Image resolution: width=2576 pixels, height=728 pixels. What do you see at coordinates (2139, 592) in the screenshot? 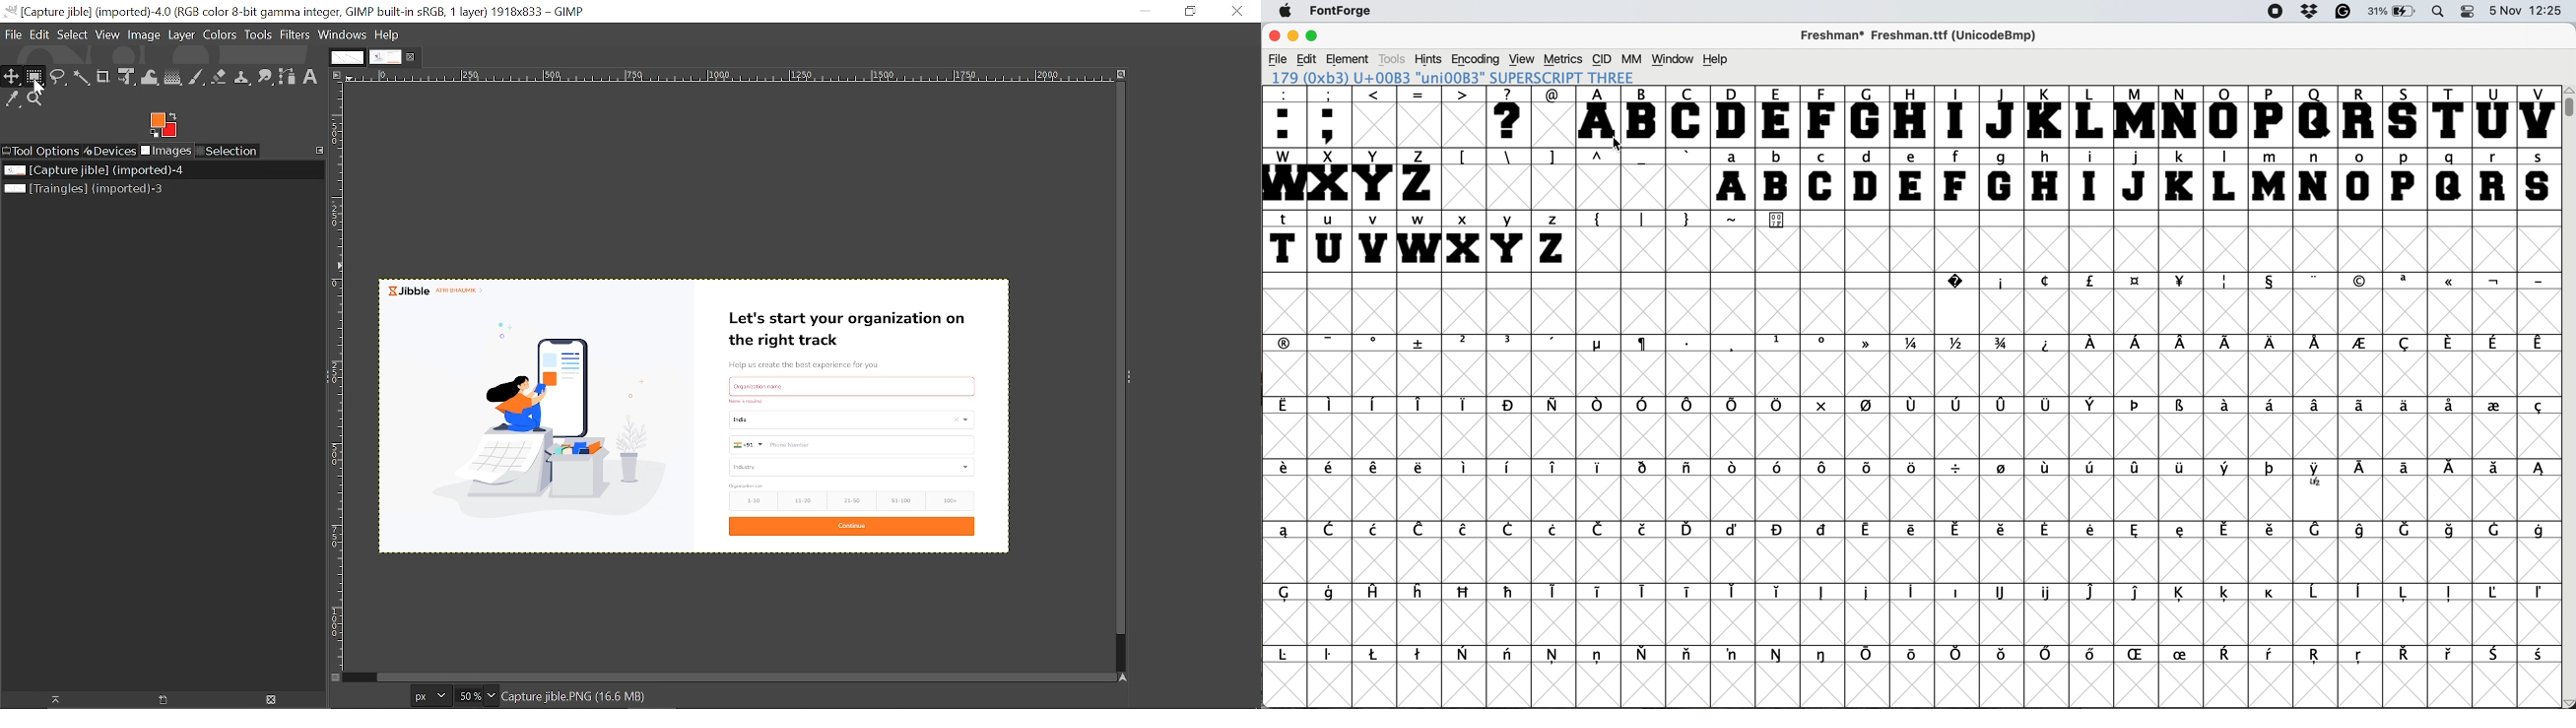
I see `symbol` at bounding box center [2139, 592].